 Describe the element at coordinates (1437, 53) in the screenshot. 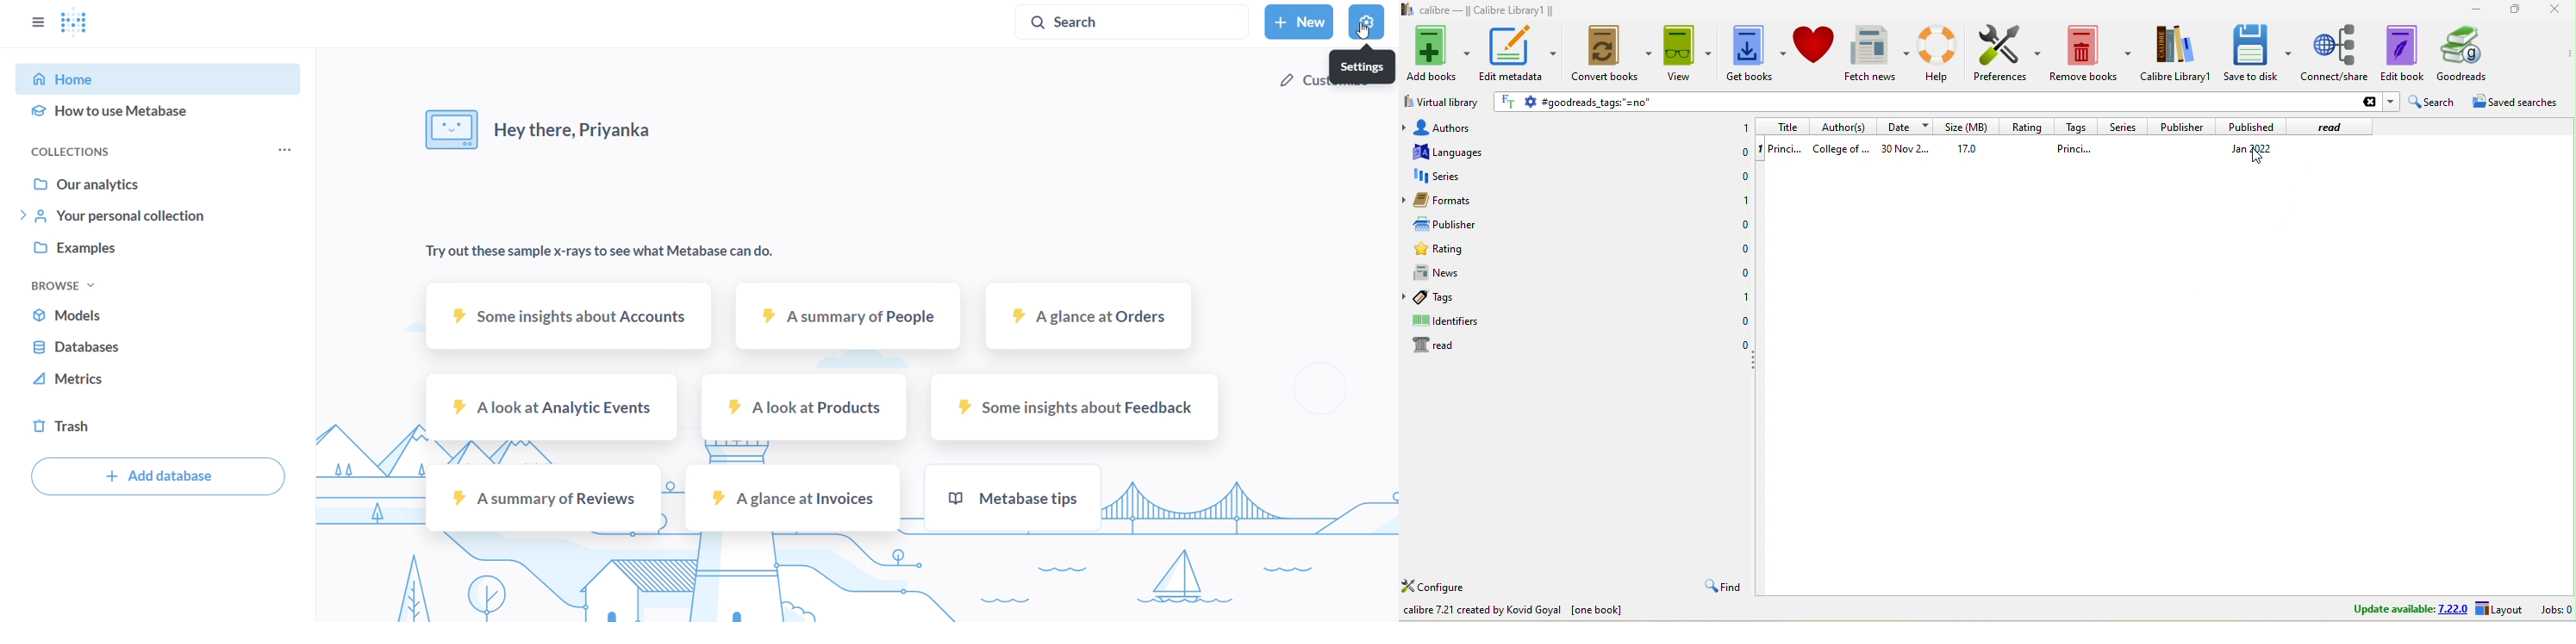

I see `add books` at that location.